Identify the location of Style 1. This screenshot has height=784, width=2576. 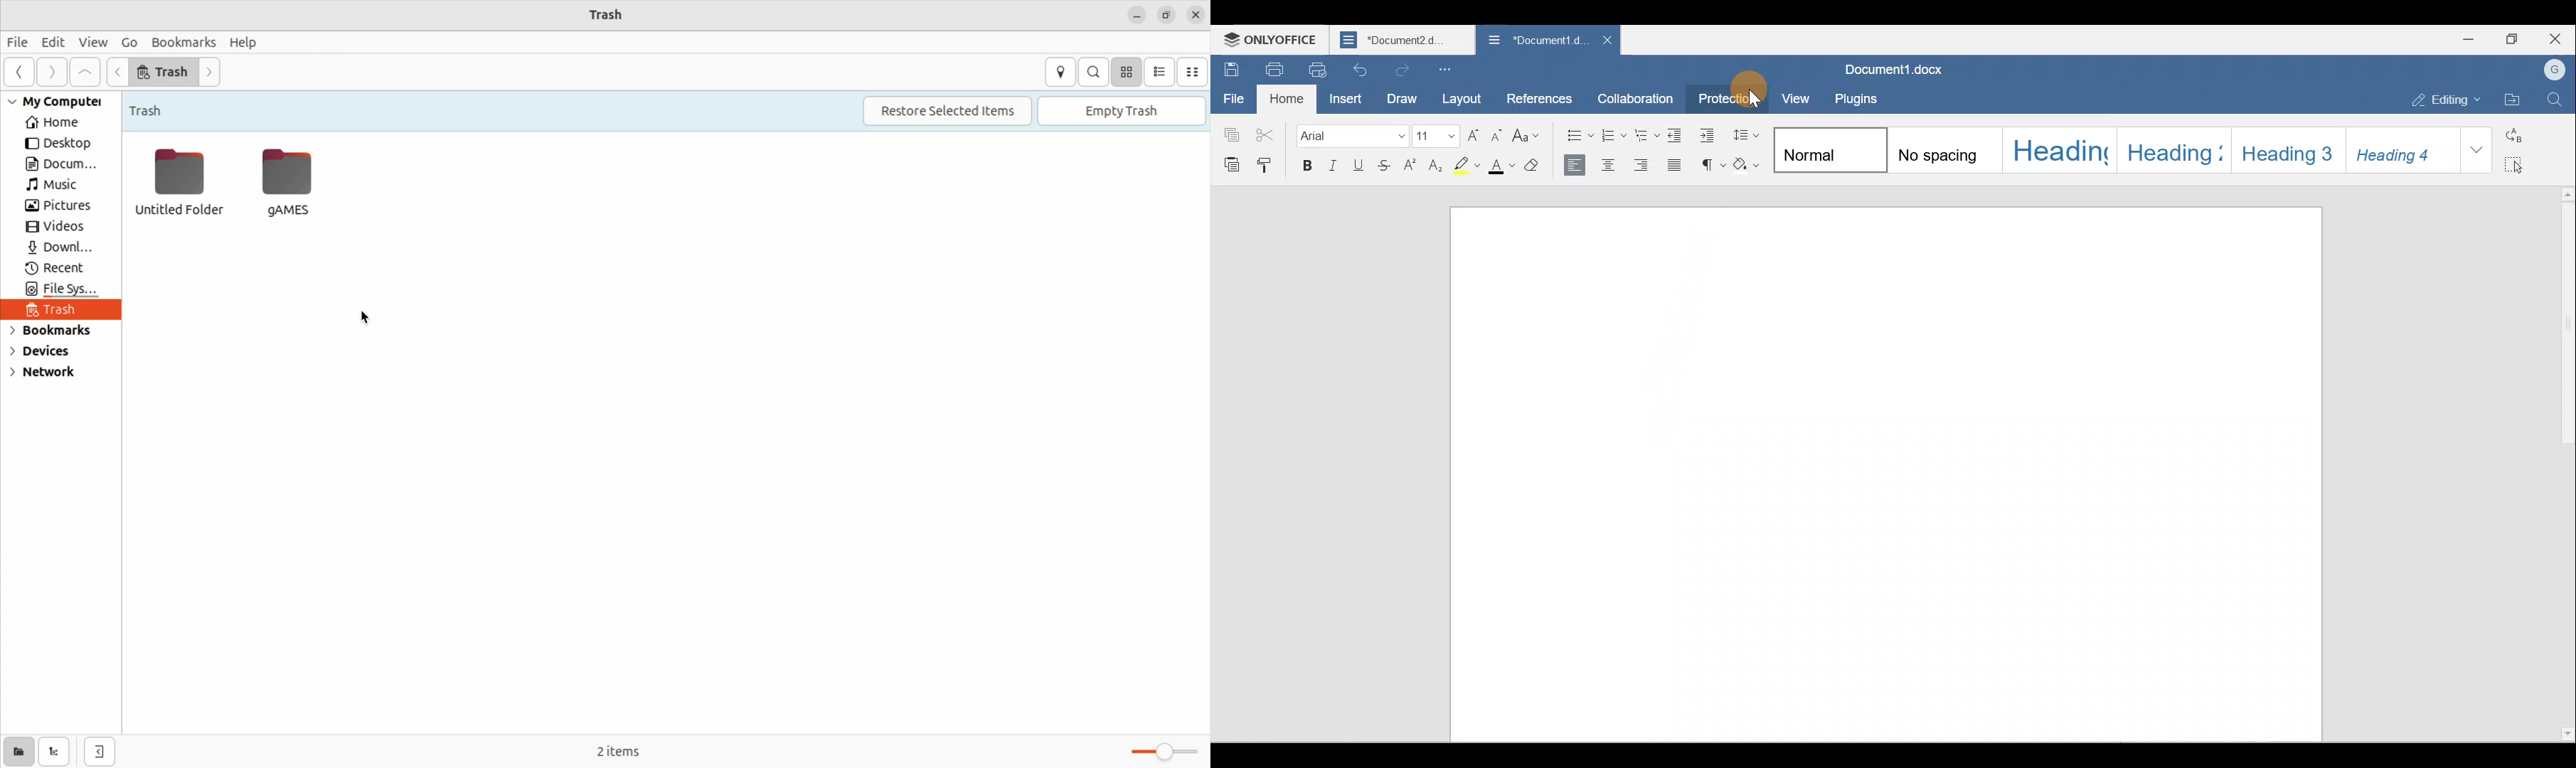
(1830, 148).